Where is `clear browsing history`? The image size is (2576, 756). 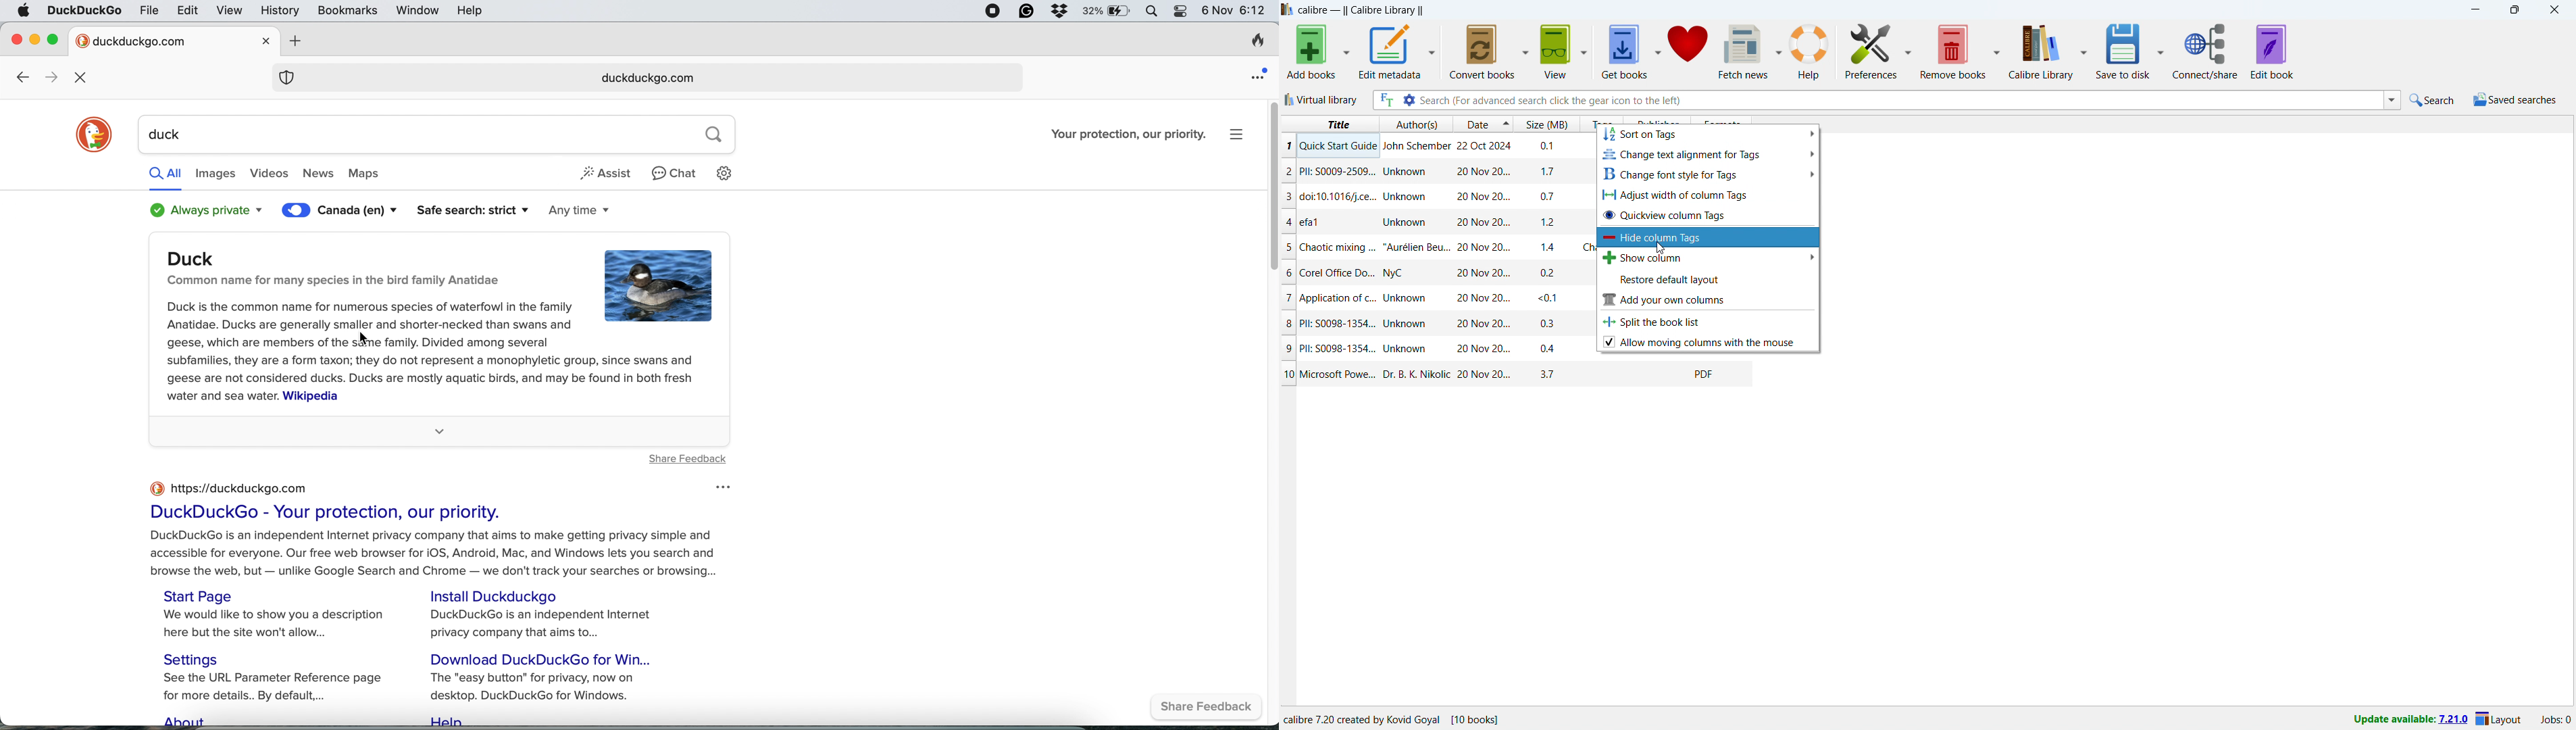 clear browsing history is located at coordinates (1257, 43).